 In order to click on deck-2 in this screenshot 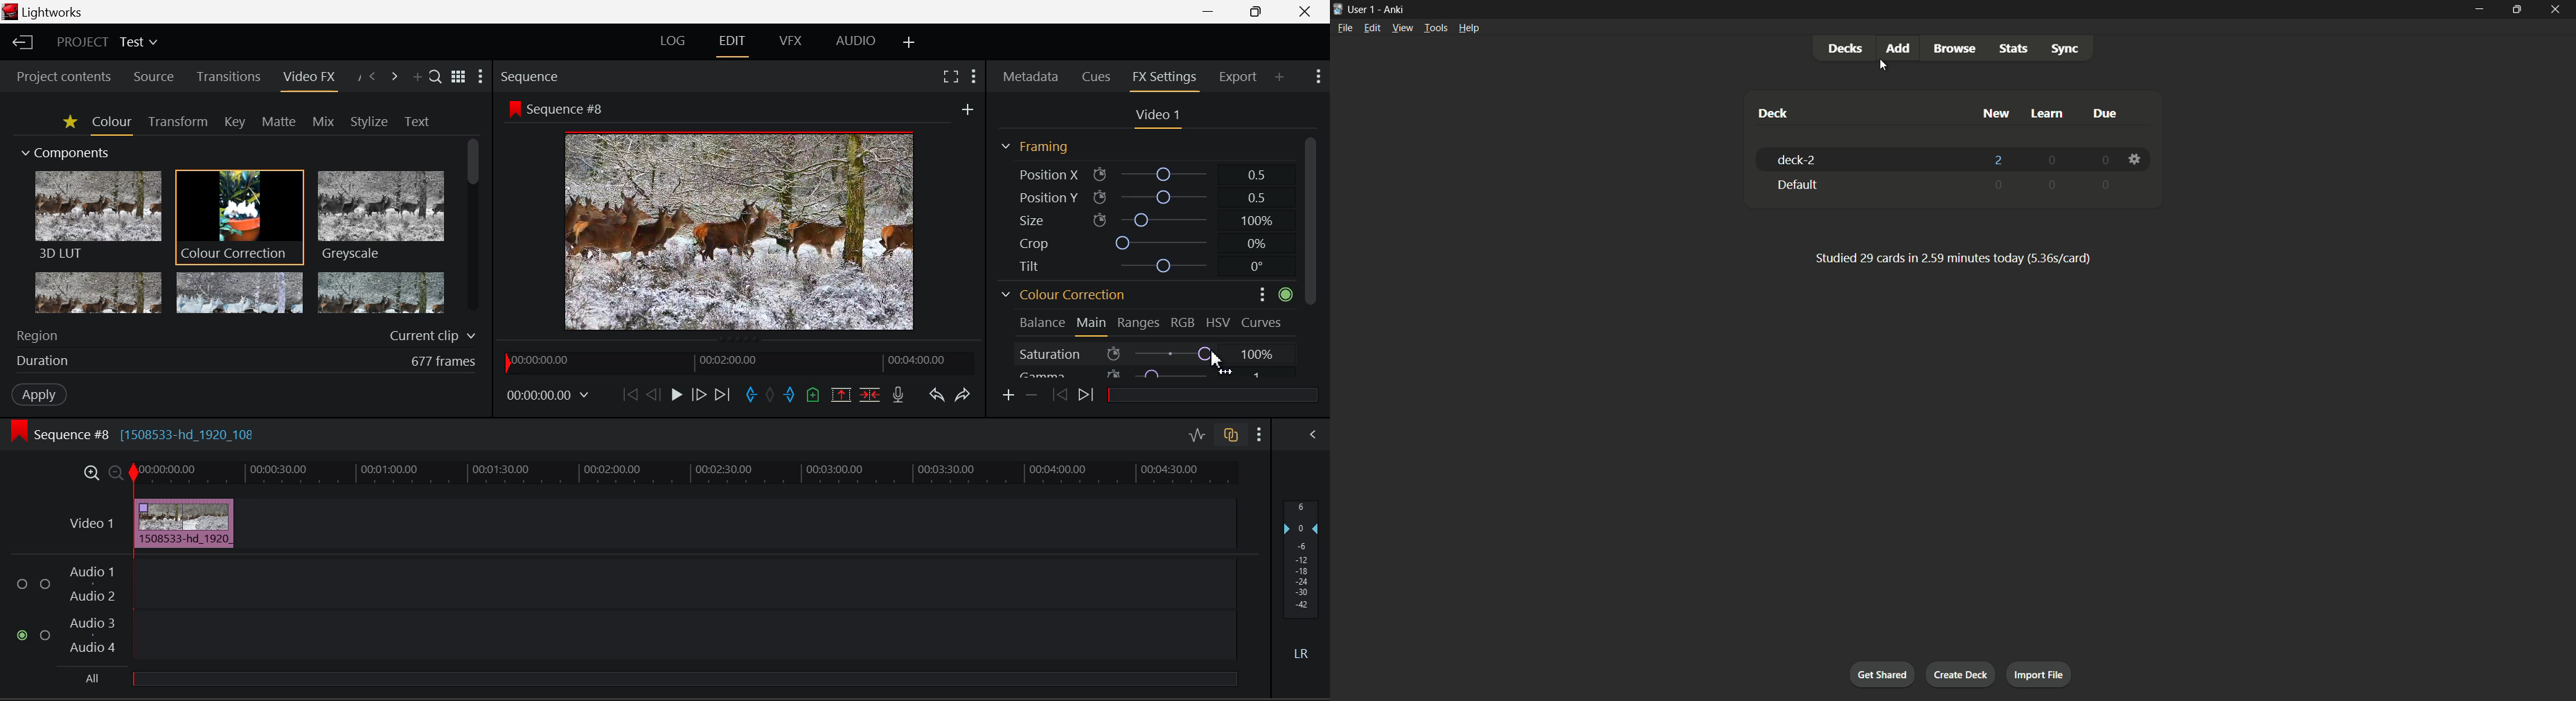, I will do `click(1797, 160)`.